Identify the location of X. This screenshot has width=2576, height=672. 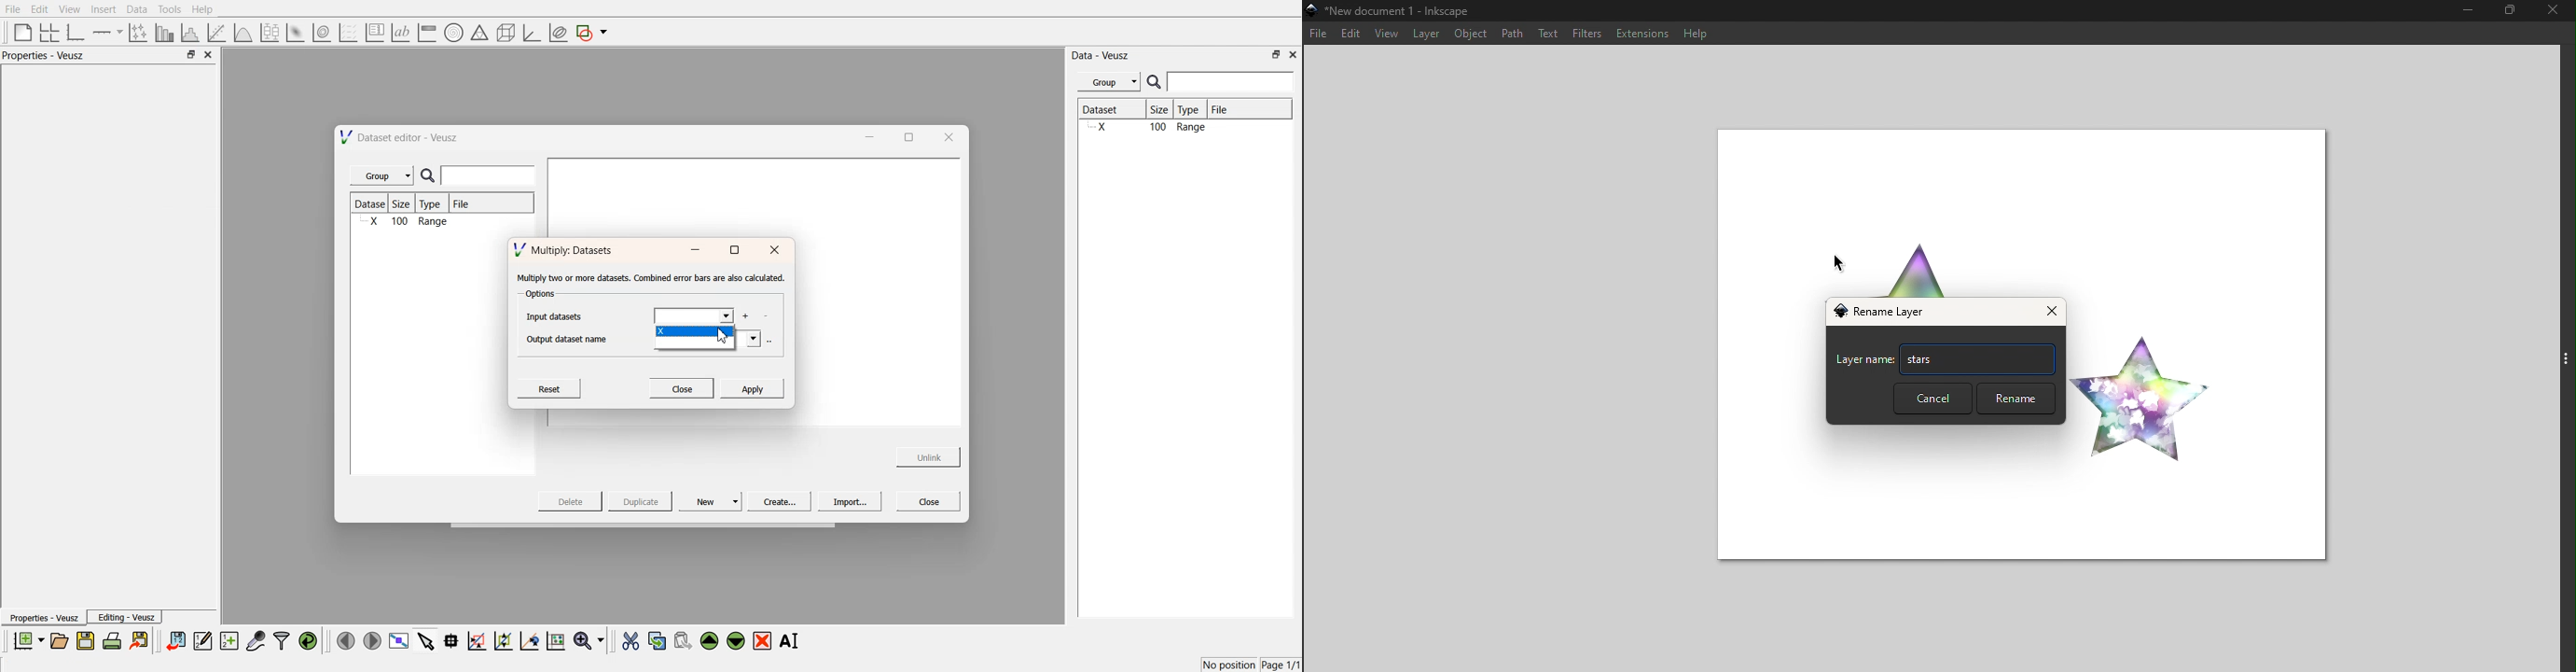
(695, 333).